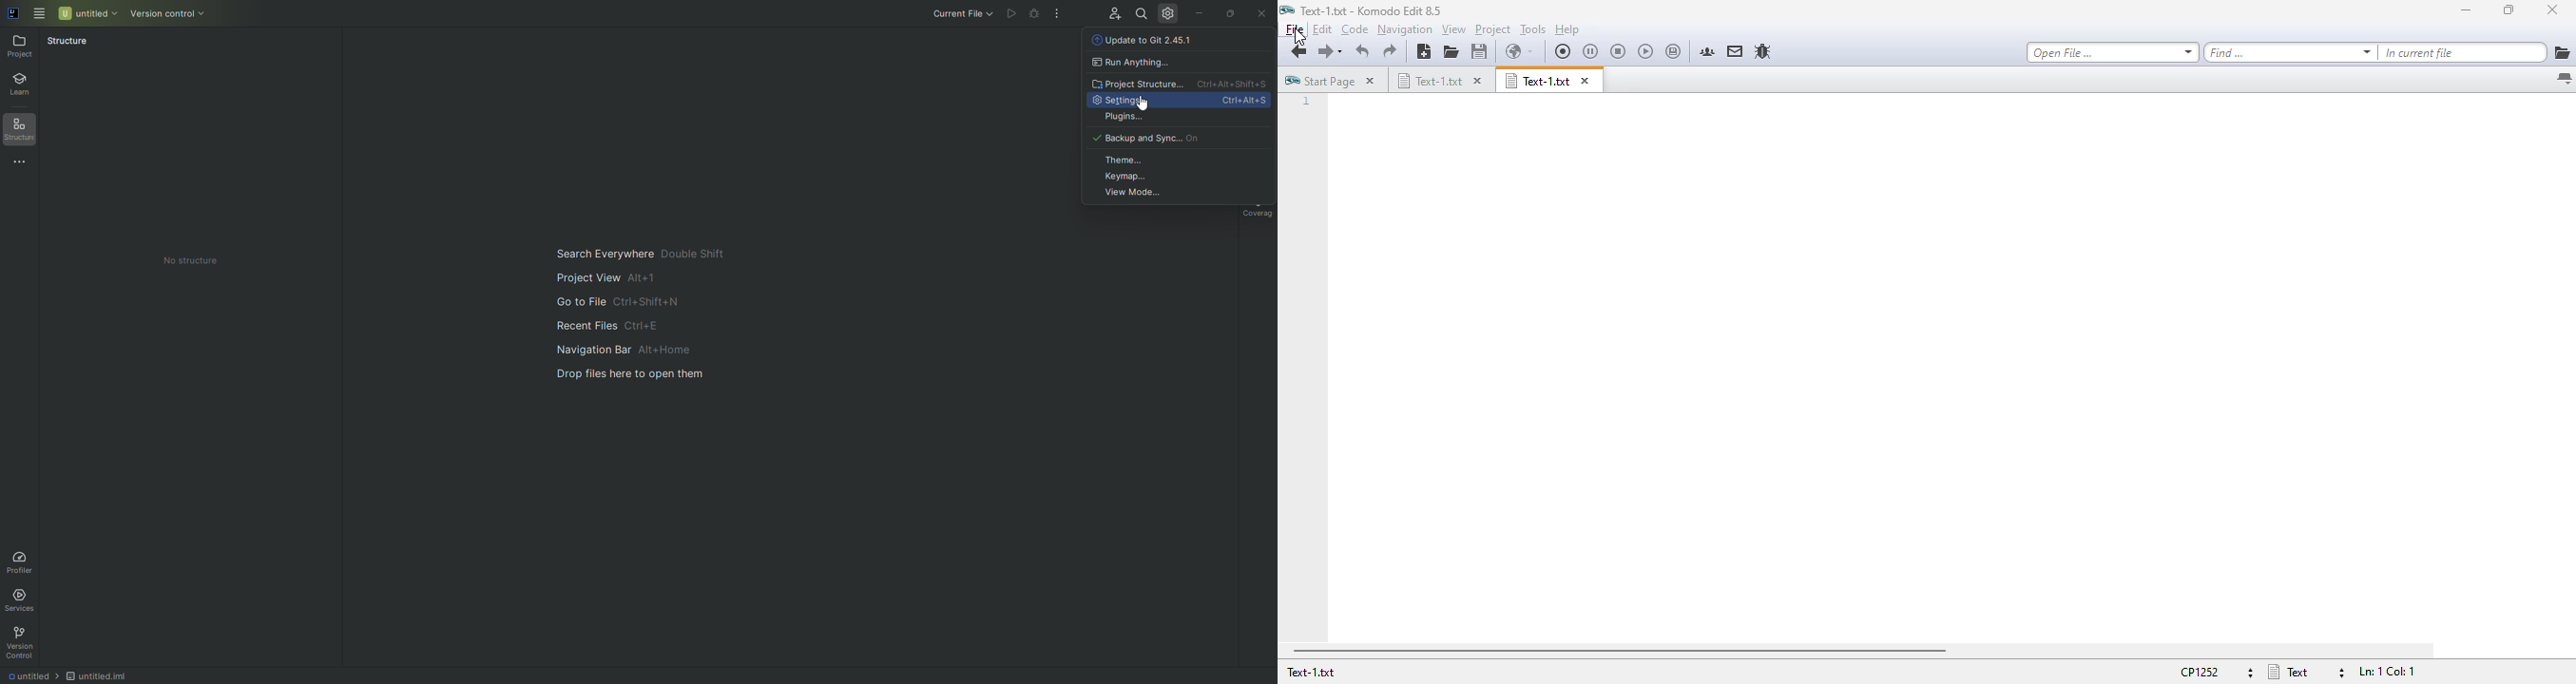 This screenshot has height=700, width=2576. I want to click on open file, so click(1451, 51).